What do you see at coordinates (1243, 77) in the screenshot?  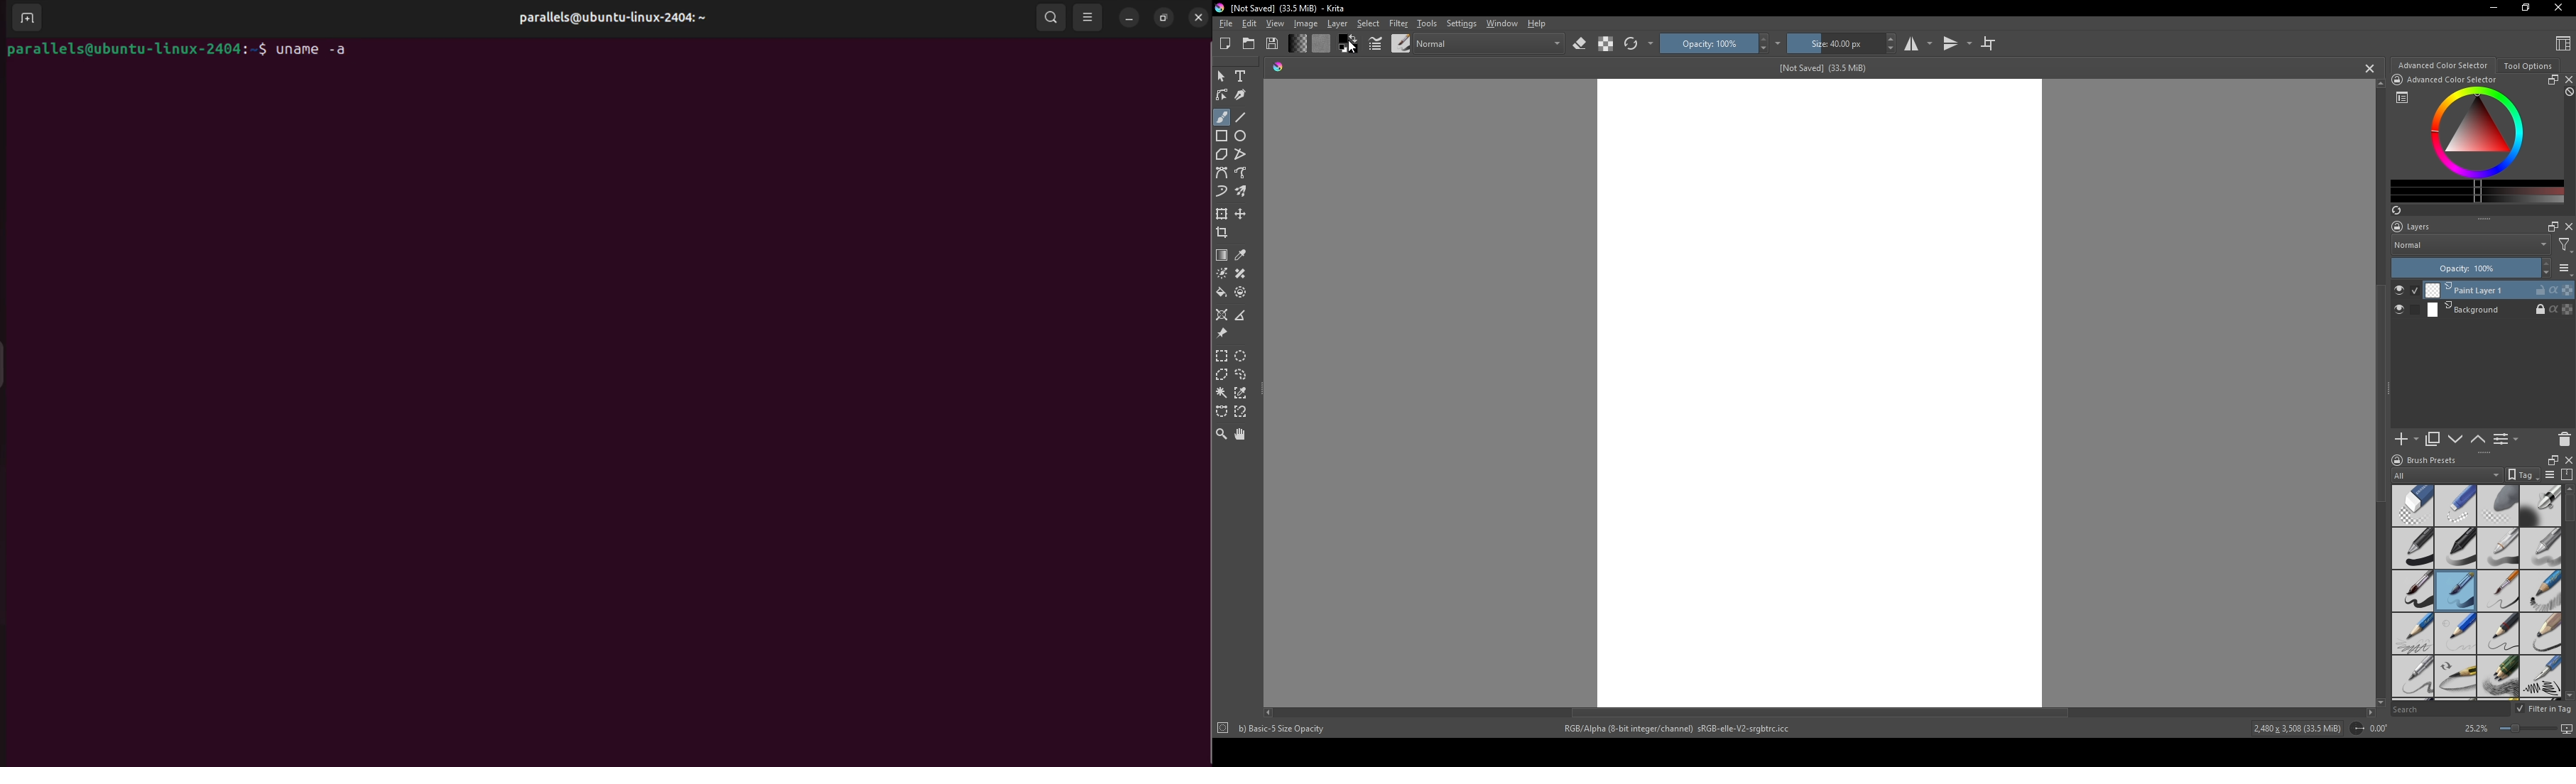 I see `Text` at bounding box center [1243, 77].